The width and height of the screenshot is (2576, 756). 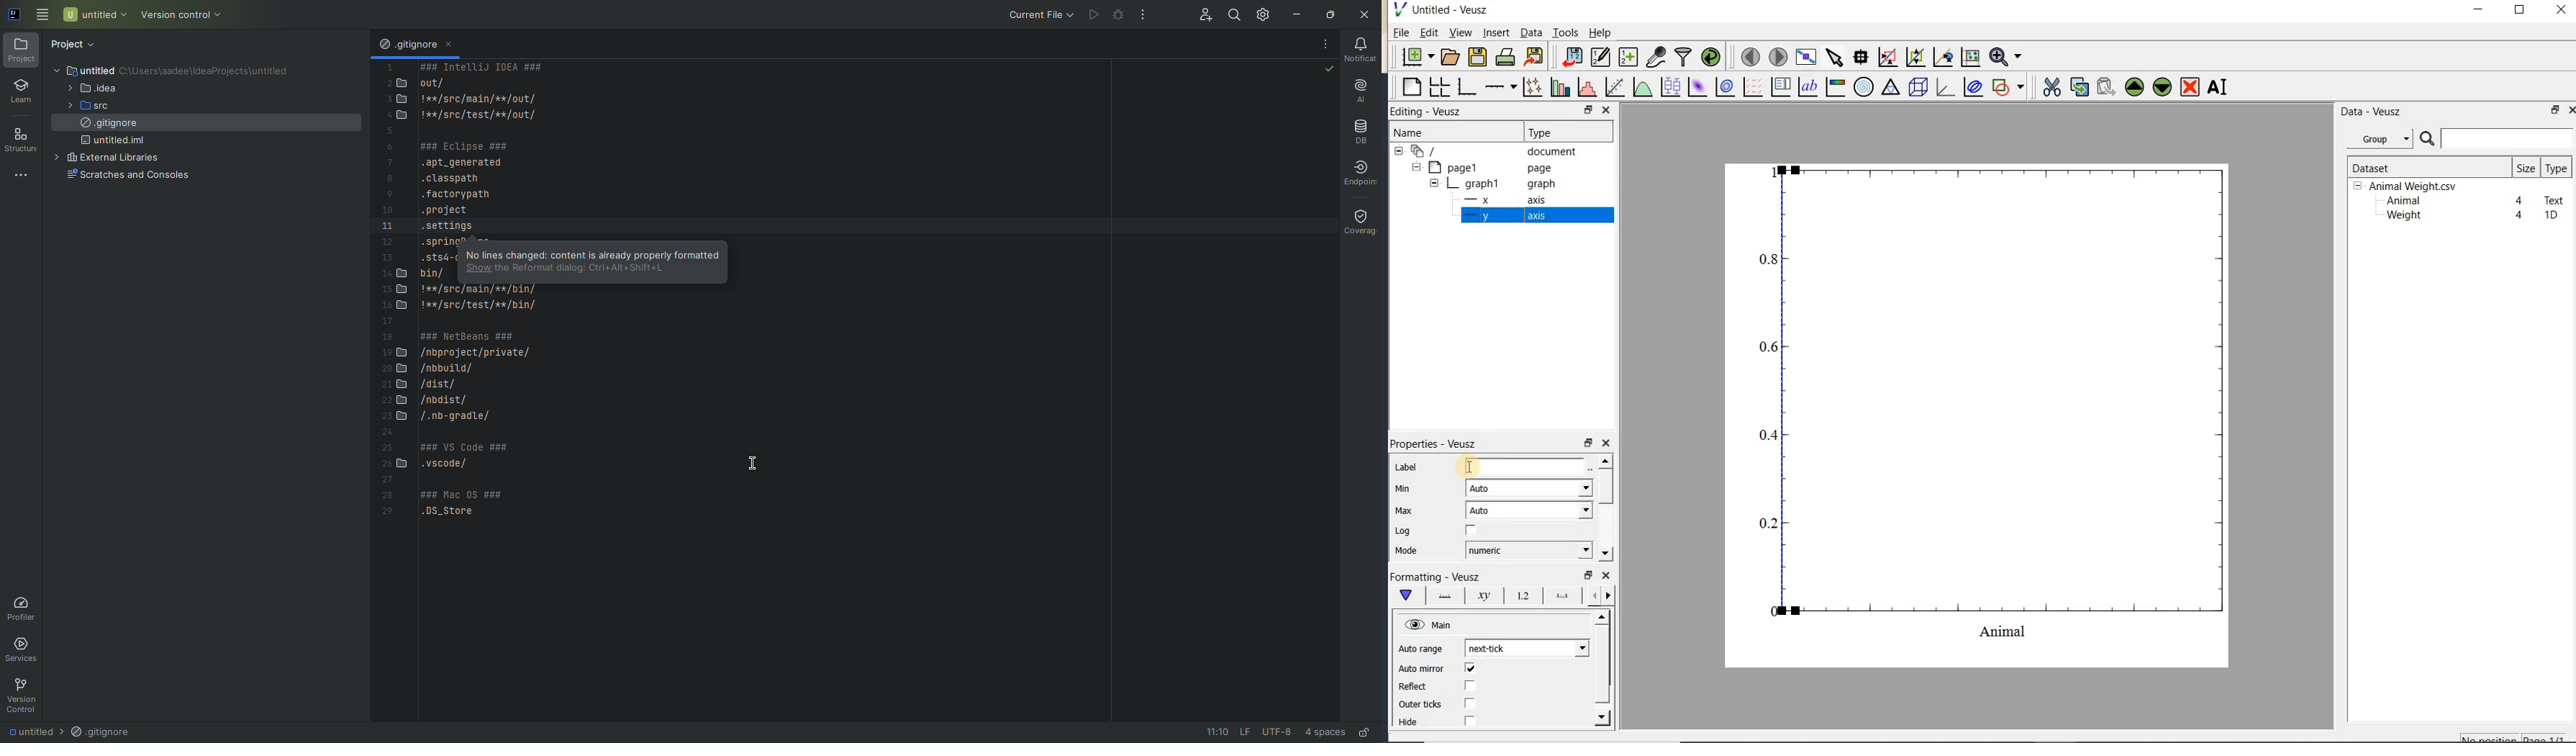 I want to click on click or draw a rectangle to zoom graph axes, so click(x=1887, y=58).